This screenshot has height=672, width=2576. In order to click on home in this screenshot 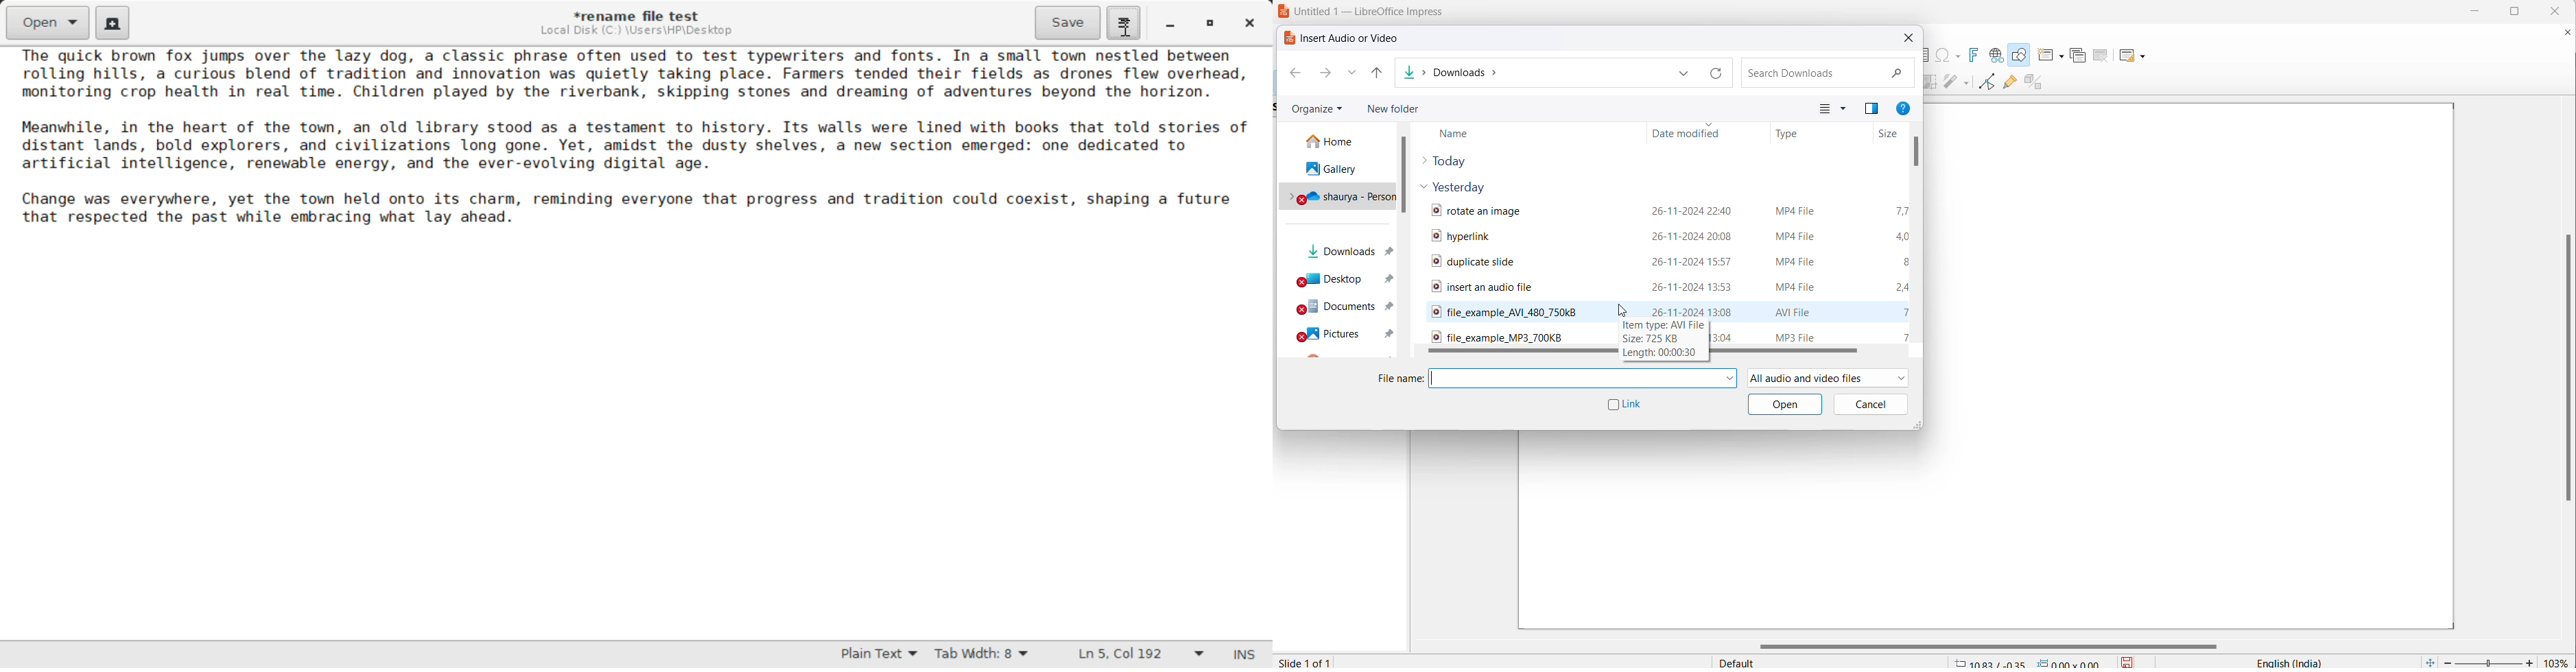, I will do `click(1338, 141)`.